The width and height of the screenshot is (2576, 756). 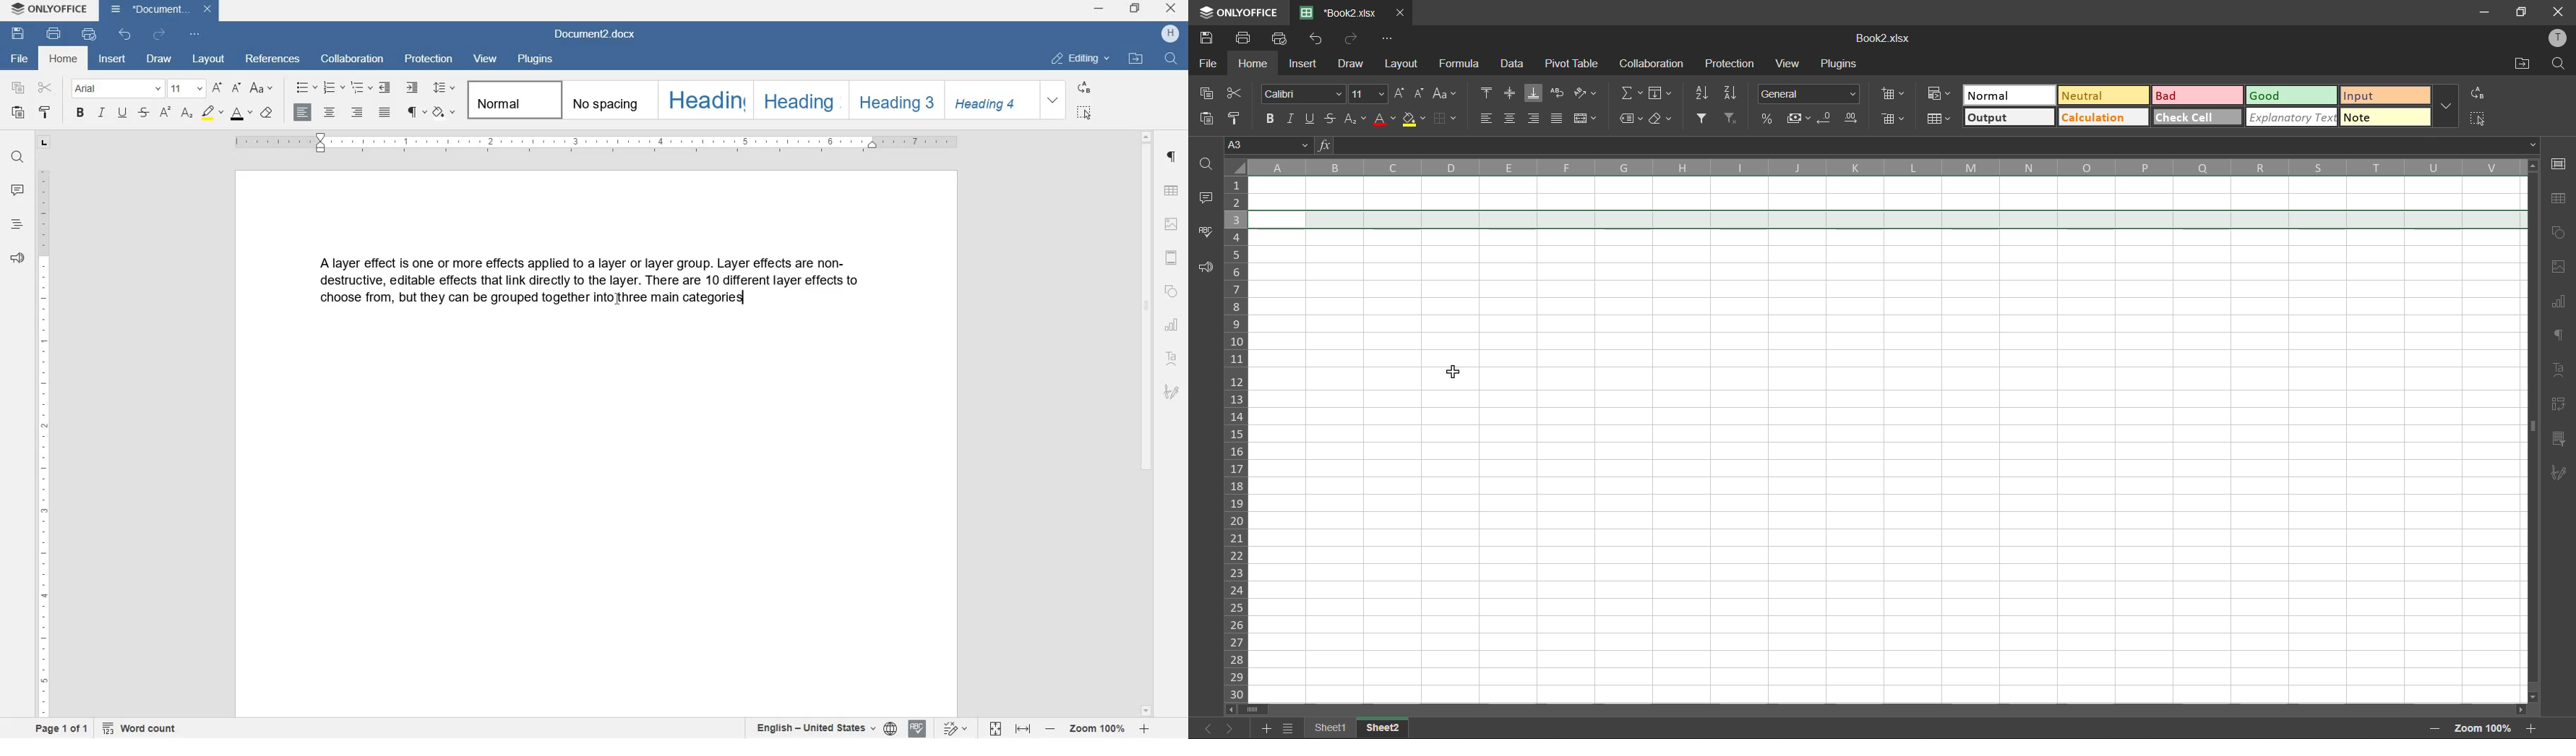 I want to click on align middle, so click(x=1511, y=91).